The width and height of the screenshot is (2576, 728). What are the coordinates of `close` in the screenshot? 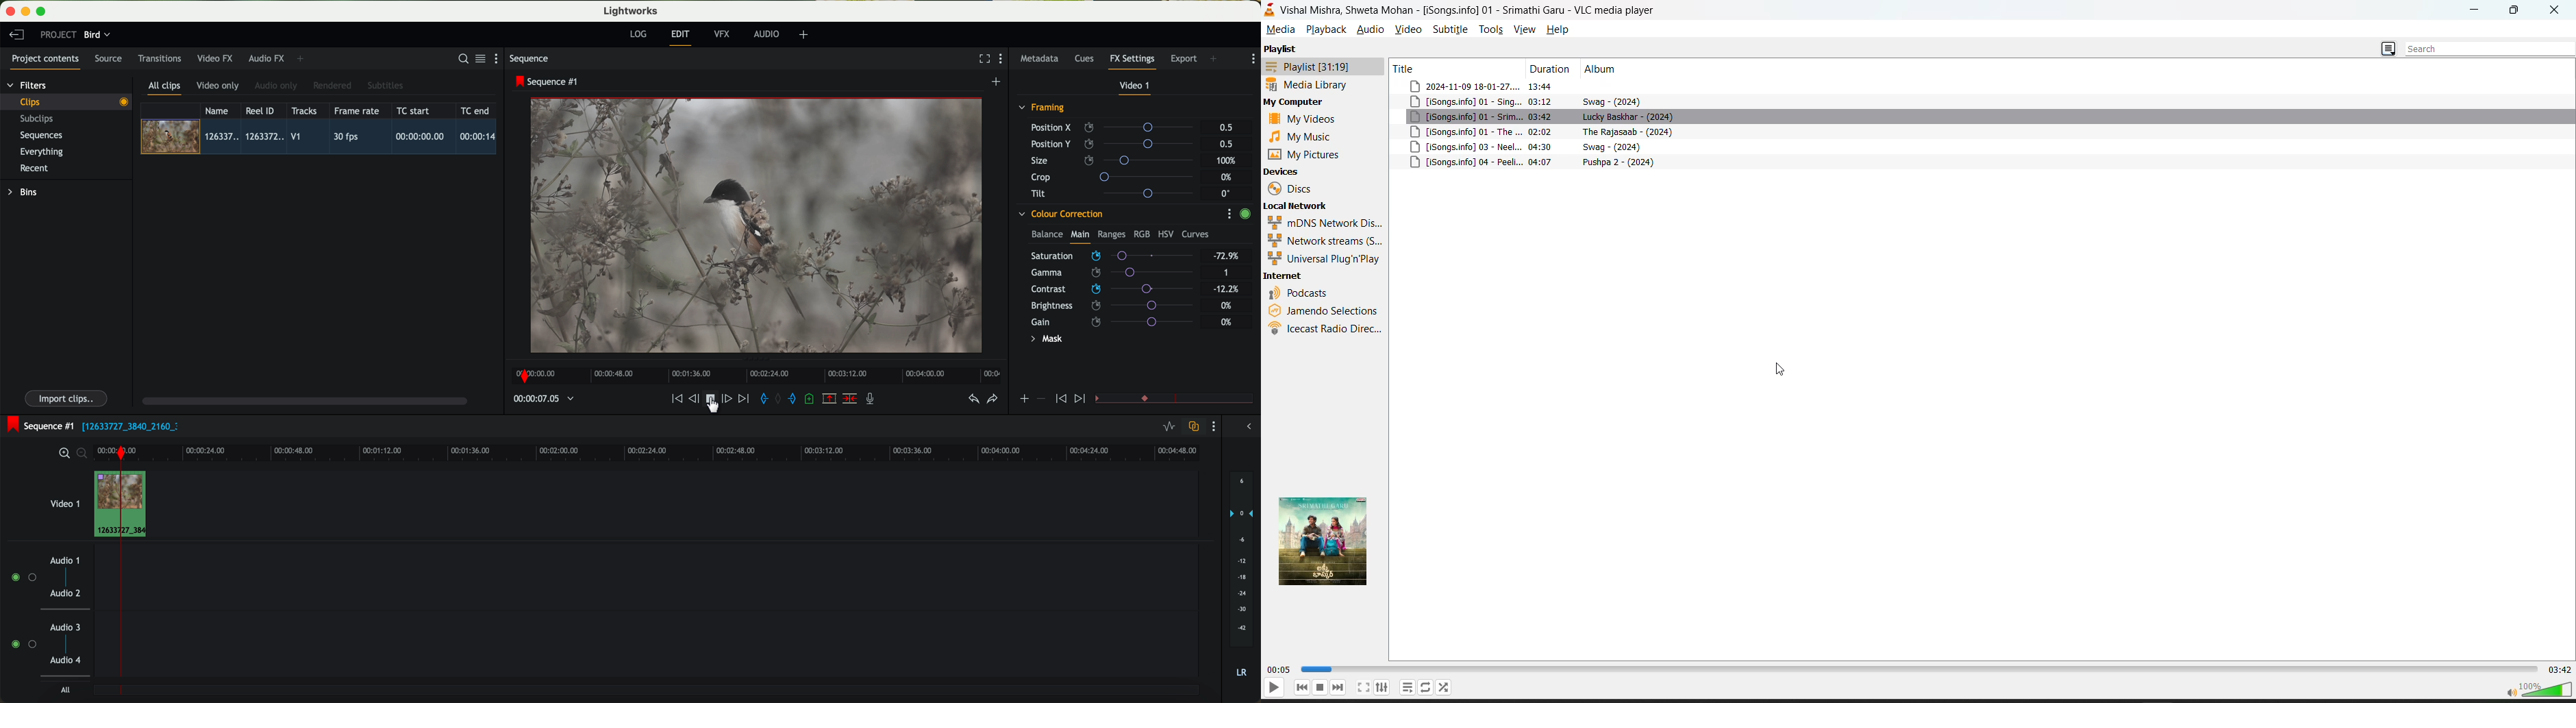 It's located at (2559, 10).